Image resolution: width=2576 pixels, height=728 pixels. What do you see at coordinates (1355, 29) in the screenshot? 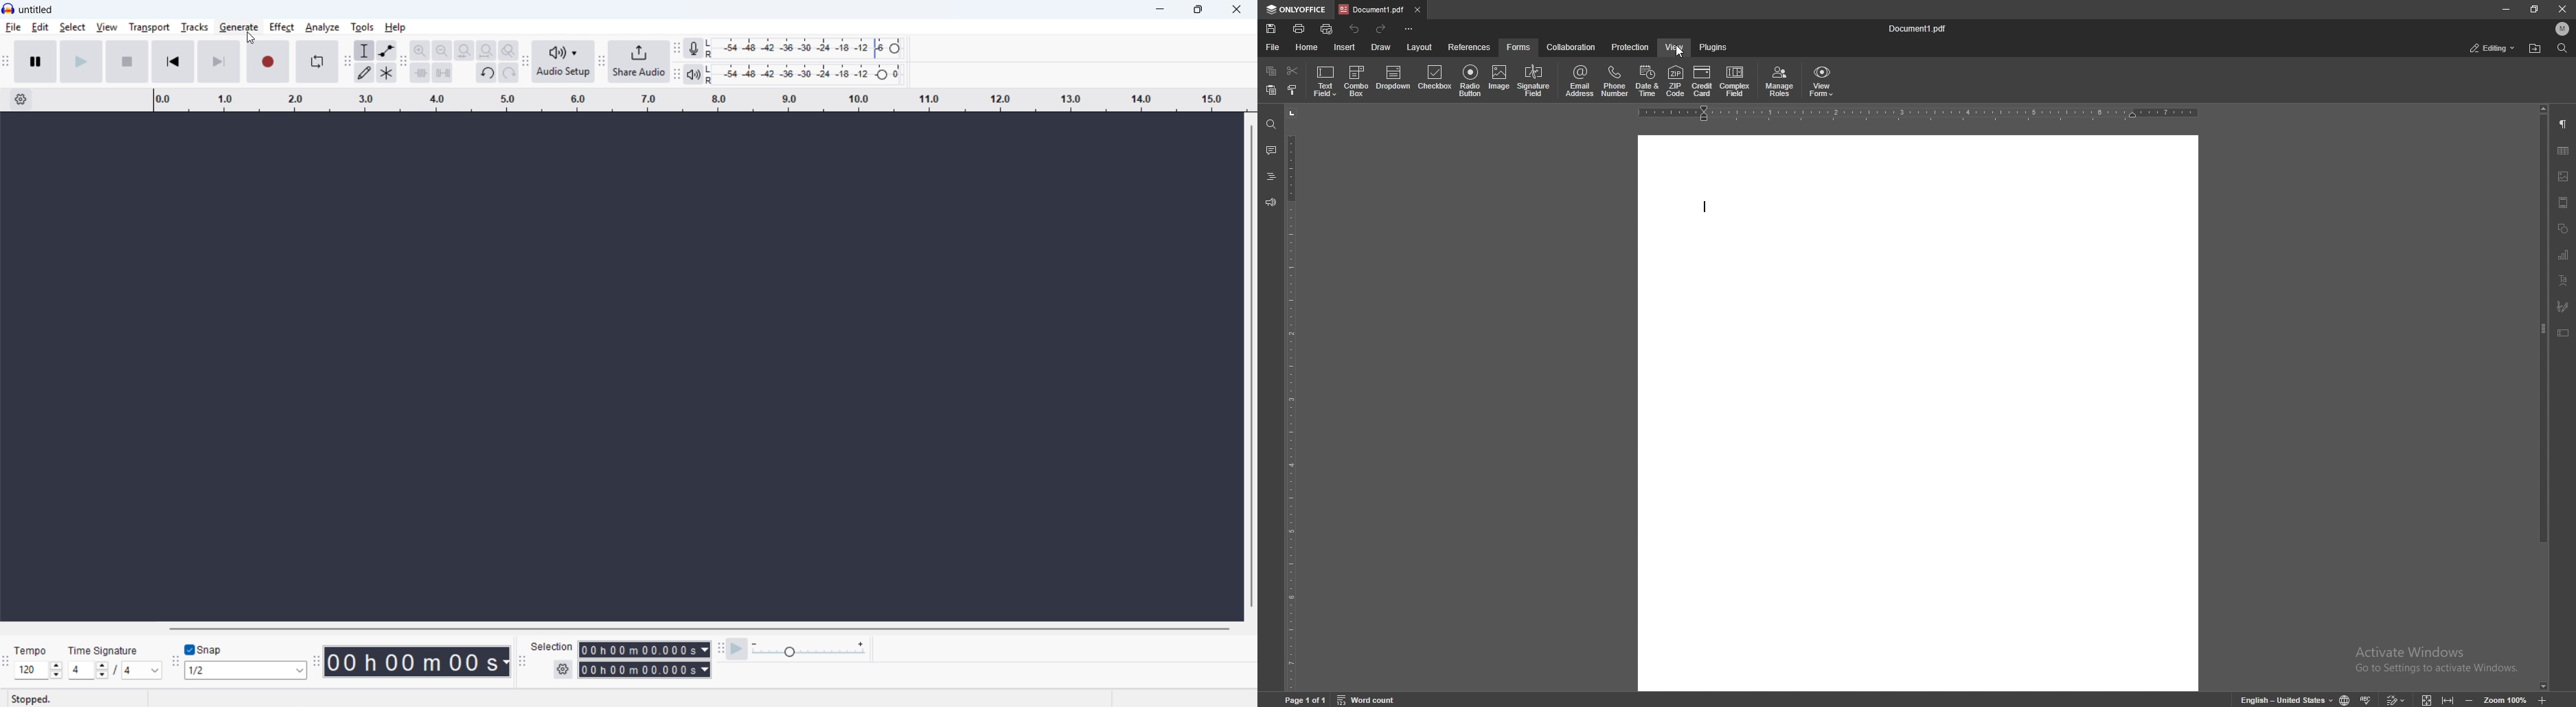
I see `undo` at bounding box center [1355, 29].